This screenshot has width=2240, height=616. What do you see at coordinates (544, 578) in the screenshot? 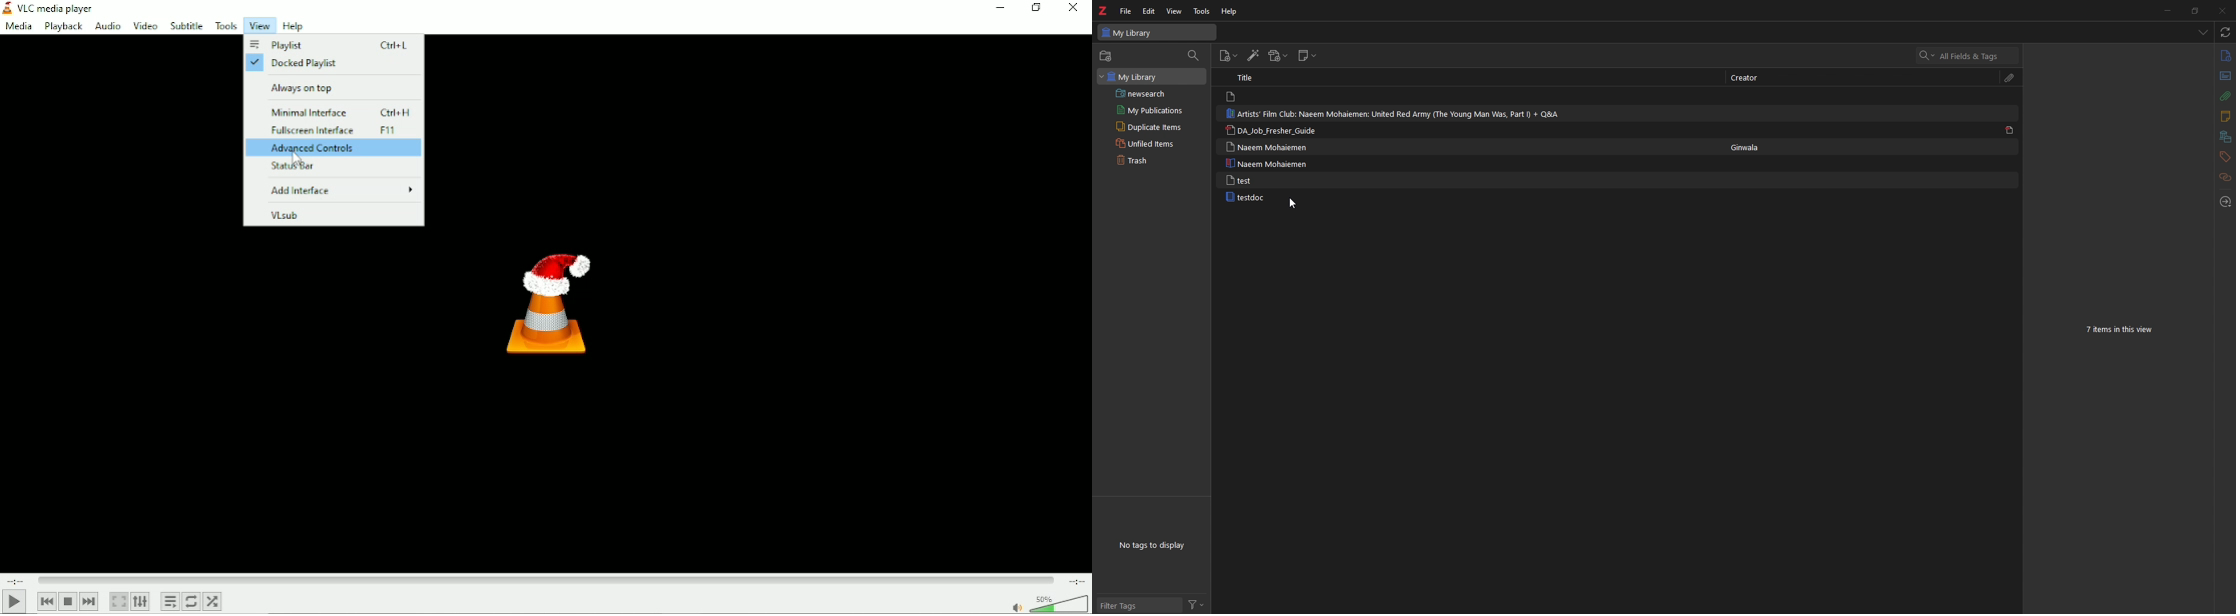
I see `Play duration` at bounding box center [544, 578].